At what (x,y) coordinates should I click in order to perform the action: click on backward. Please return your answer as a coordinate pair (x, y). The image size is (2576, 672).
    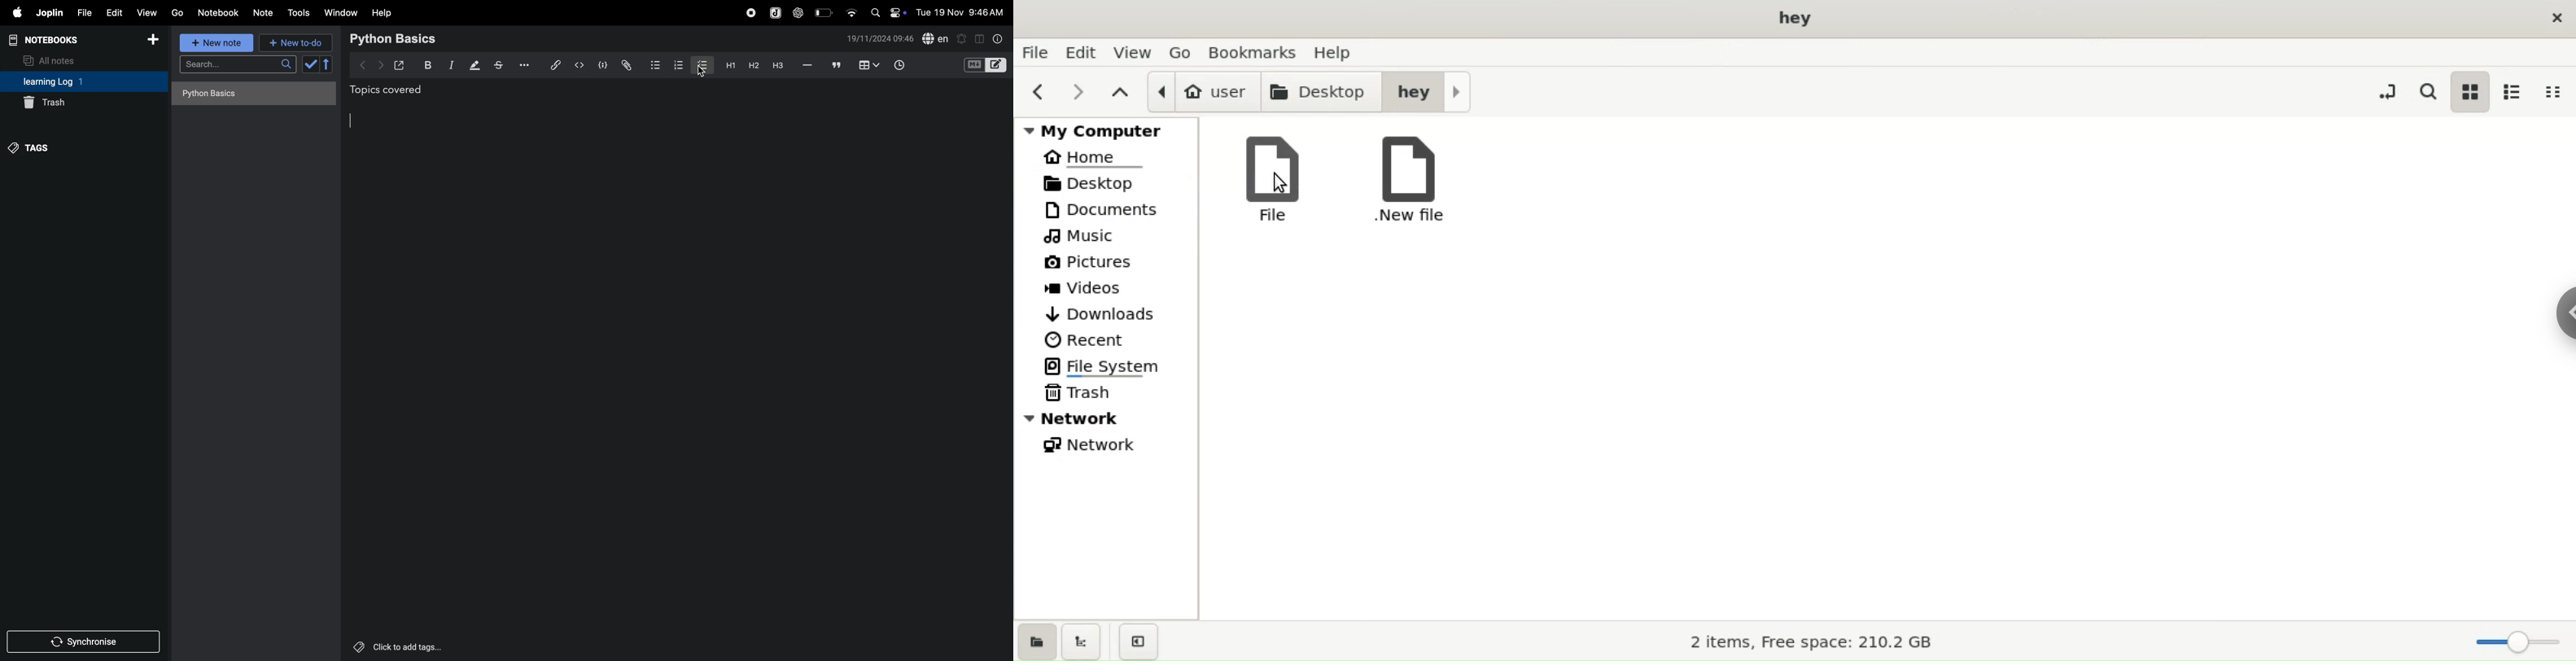
    Looking at the image, I should click on (363, 64).